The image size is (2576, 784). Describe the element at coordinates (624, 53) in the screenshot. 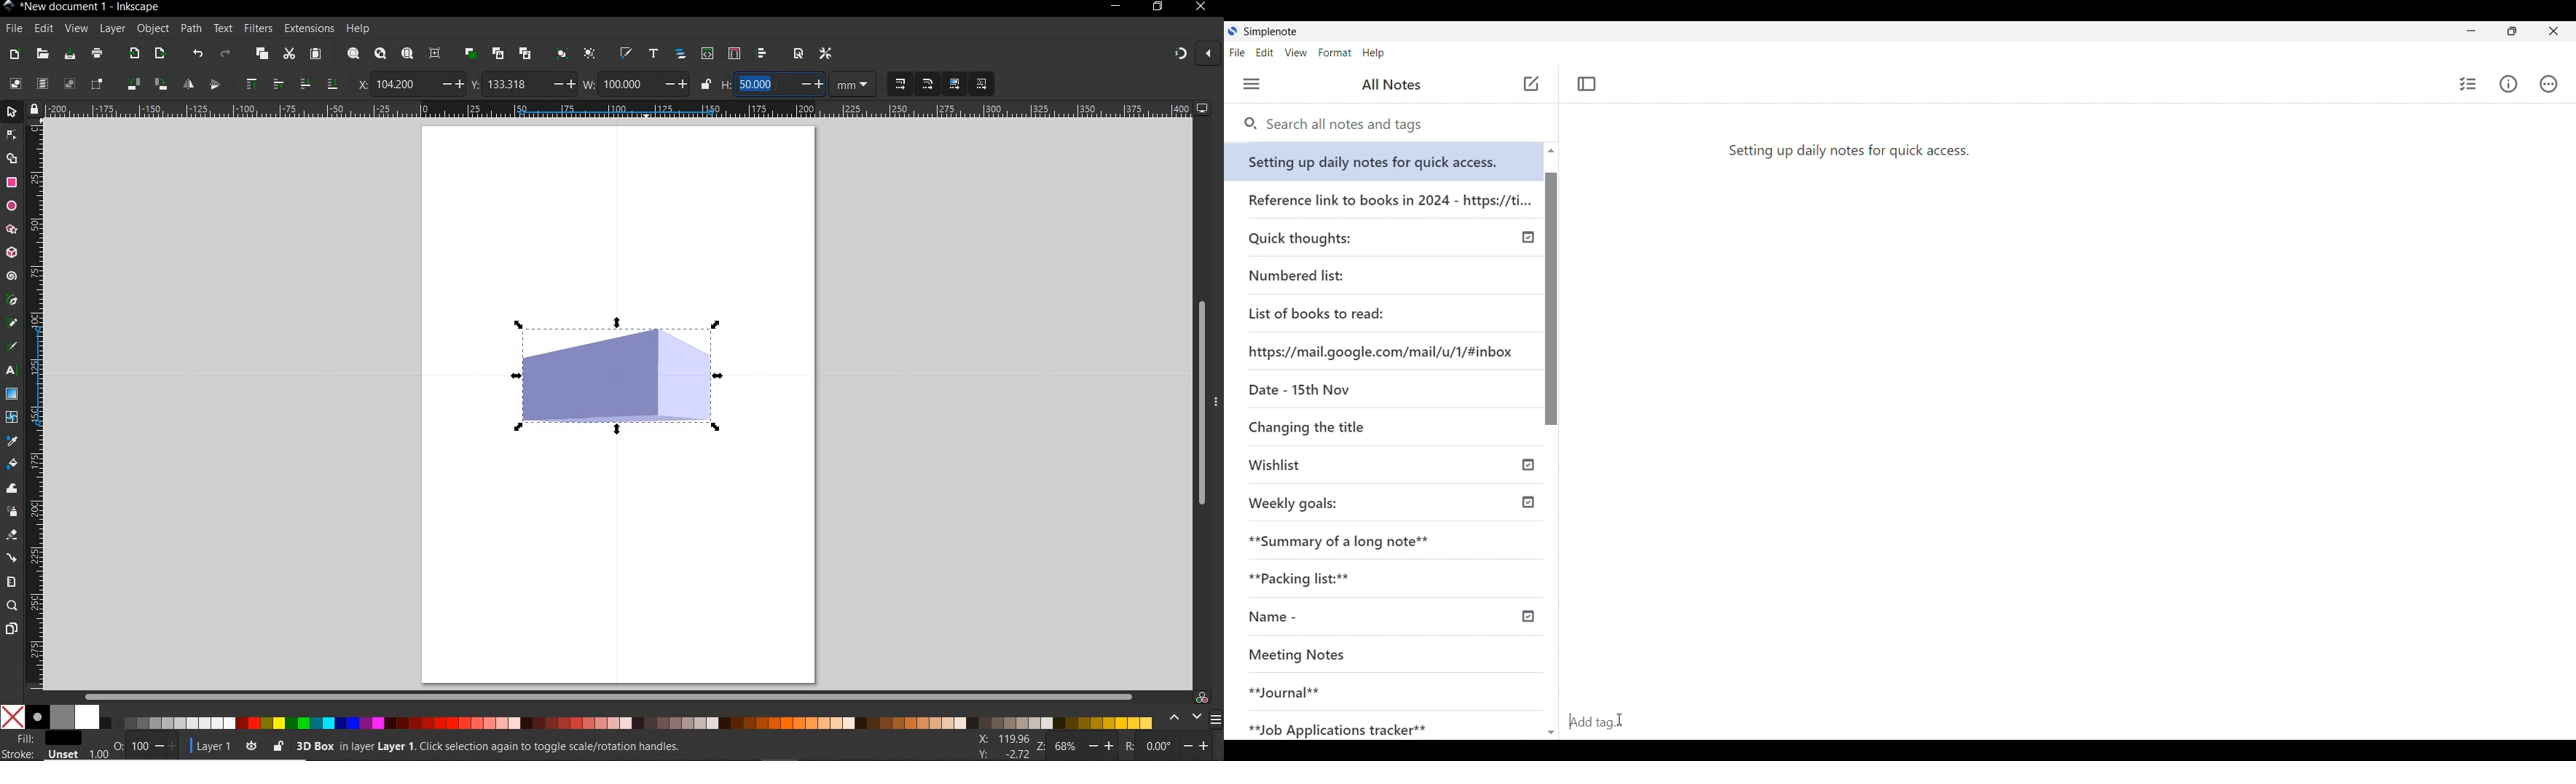

I see `open fill and stroke` at that location.